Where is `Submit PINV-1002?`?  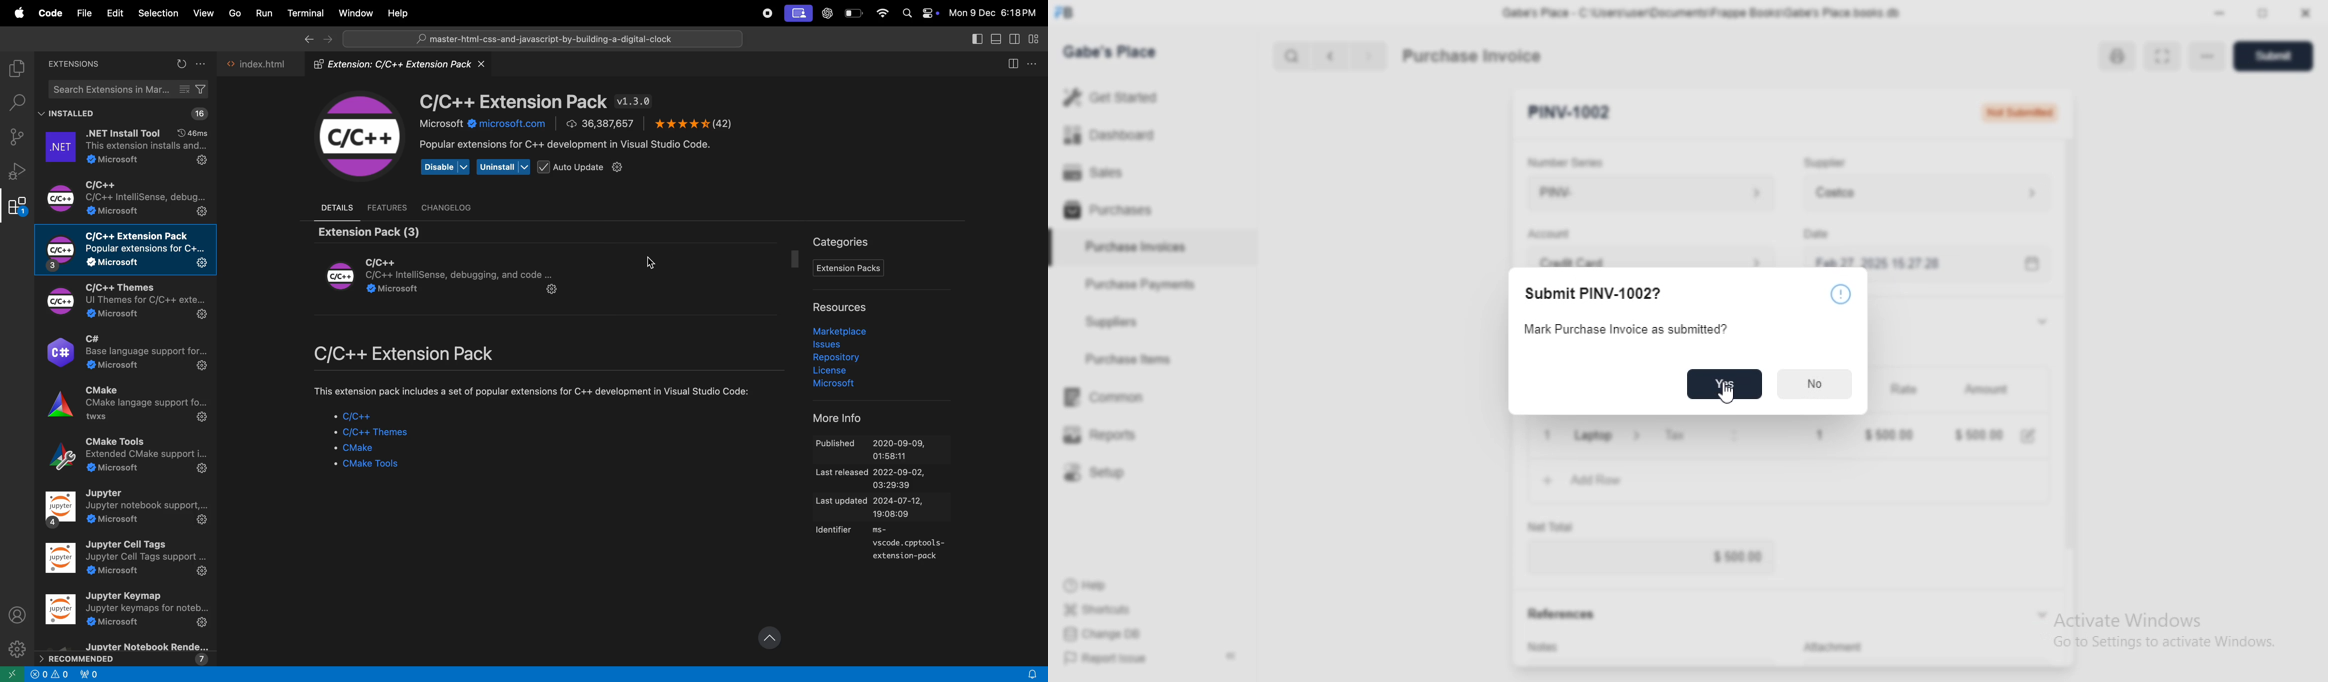 Submit PINV-1002? is located at coordinates (1592, 293).